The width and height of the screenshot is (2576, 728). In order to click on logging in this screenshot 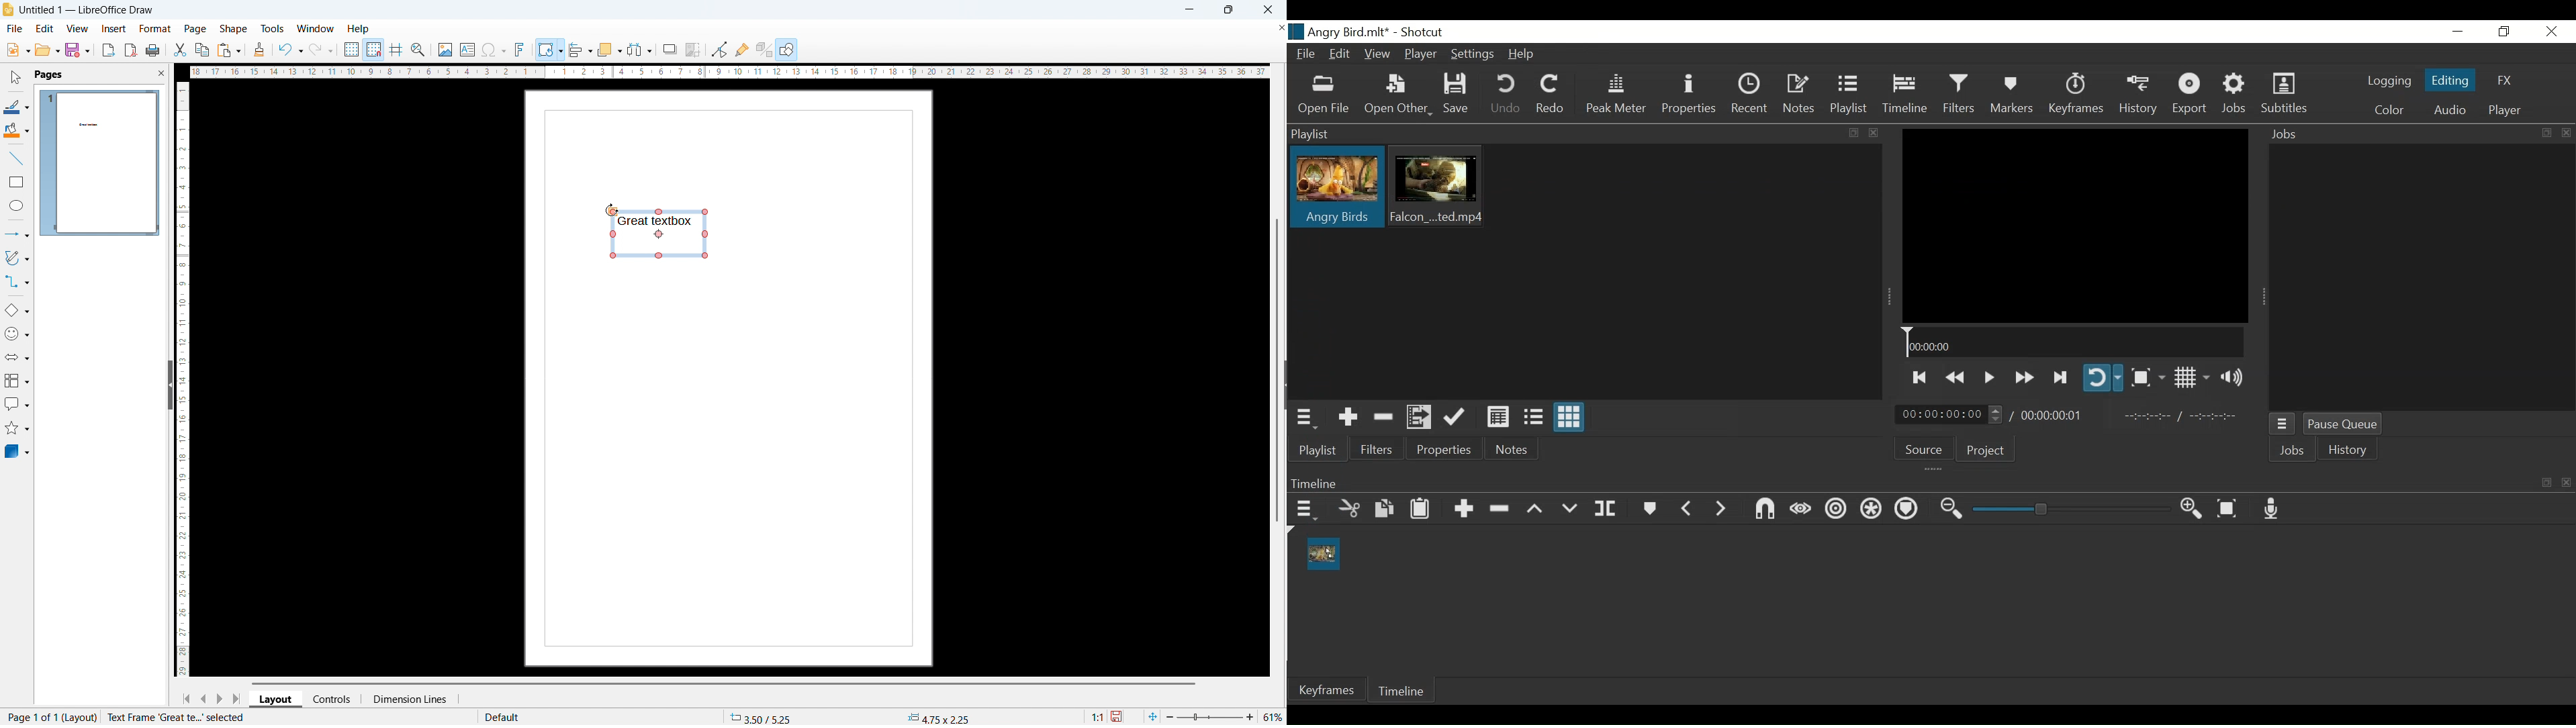, I will do `click(2389, 83)`.